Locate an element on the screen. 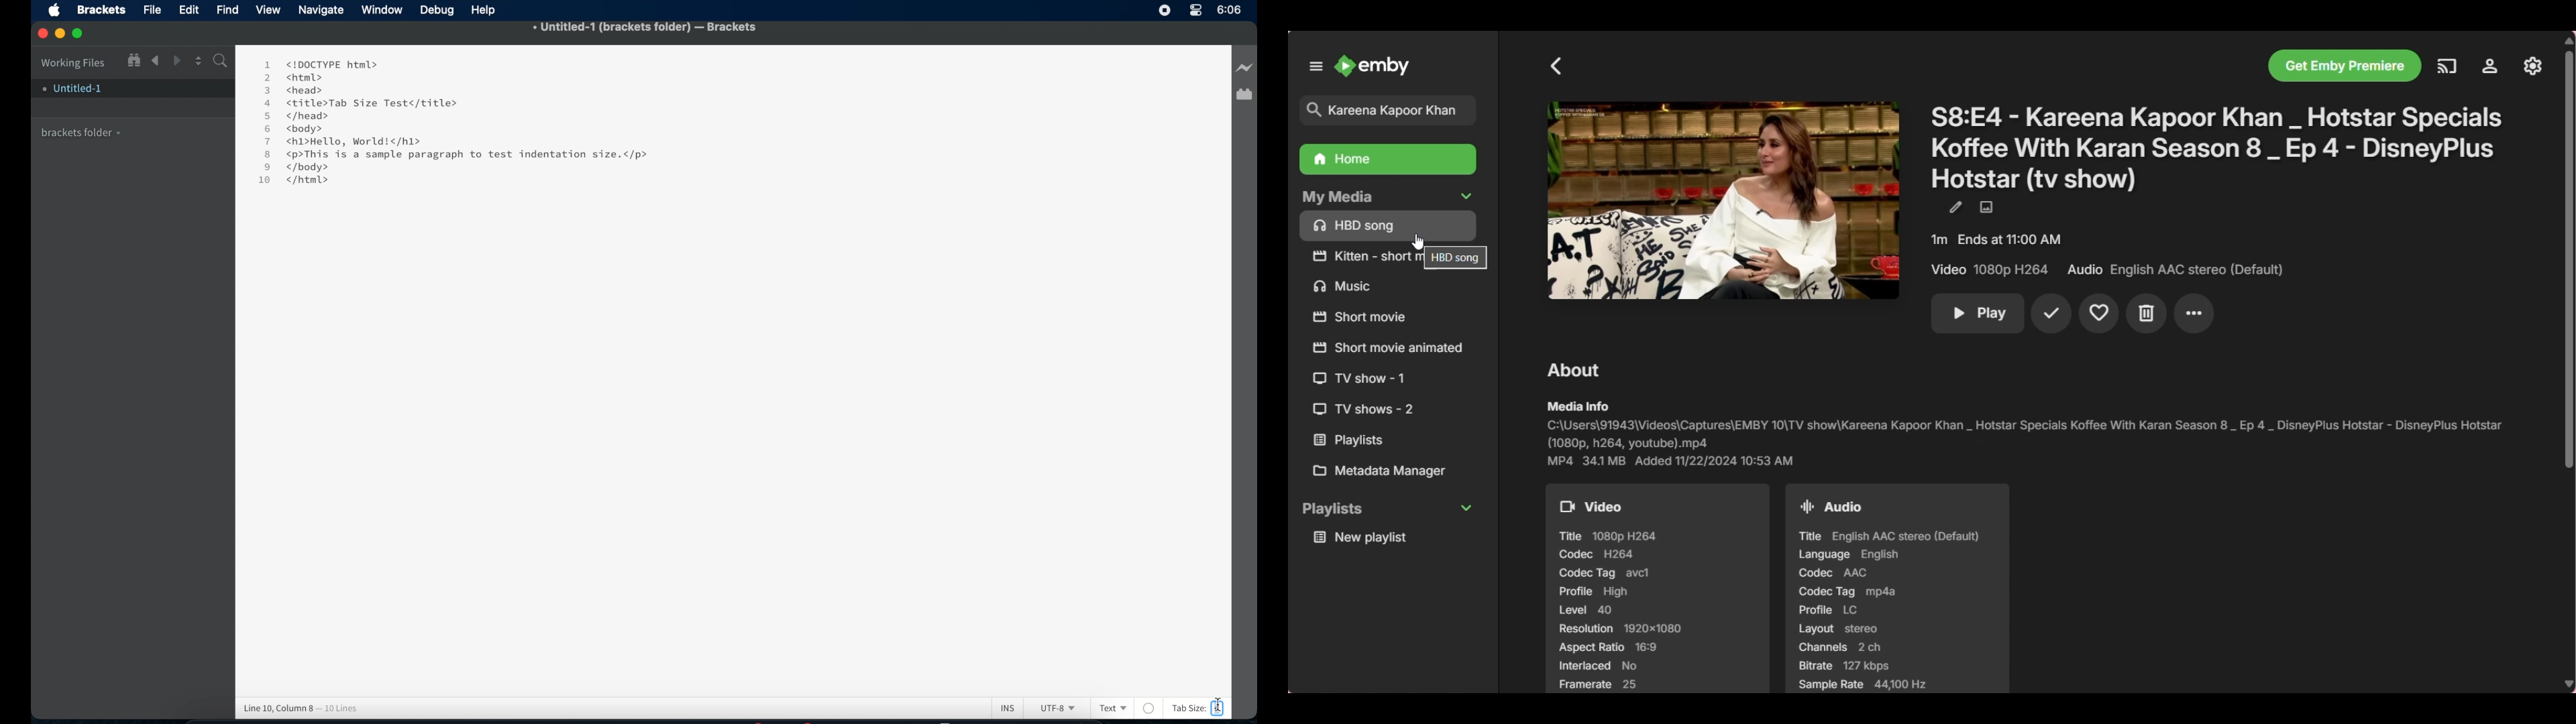 This screenshot has height=728, width=2576. Left is located at coordinates (155, 61).